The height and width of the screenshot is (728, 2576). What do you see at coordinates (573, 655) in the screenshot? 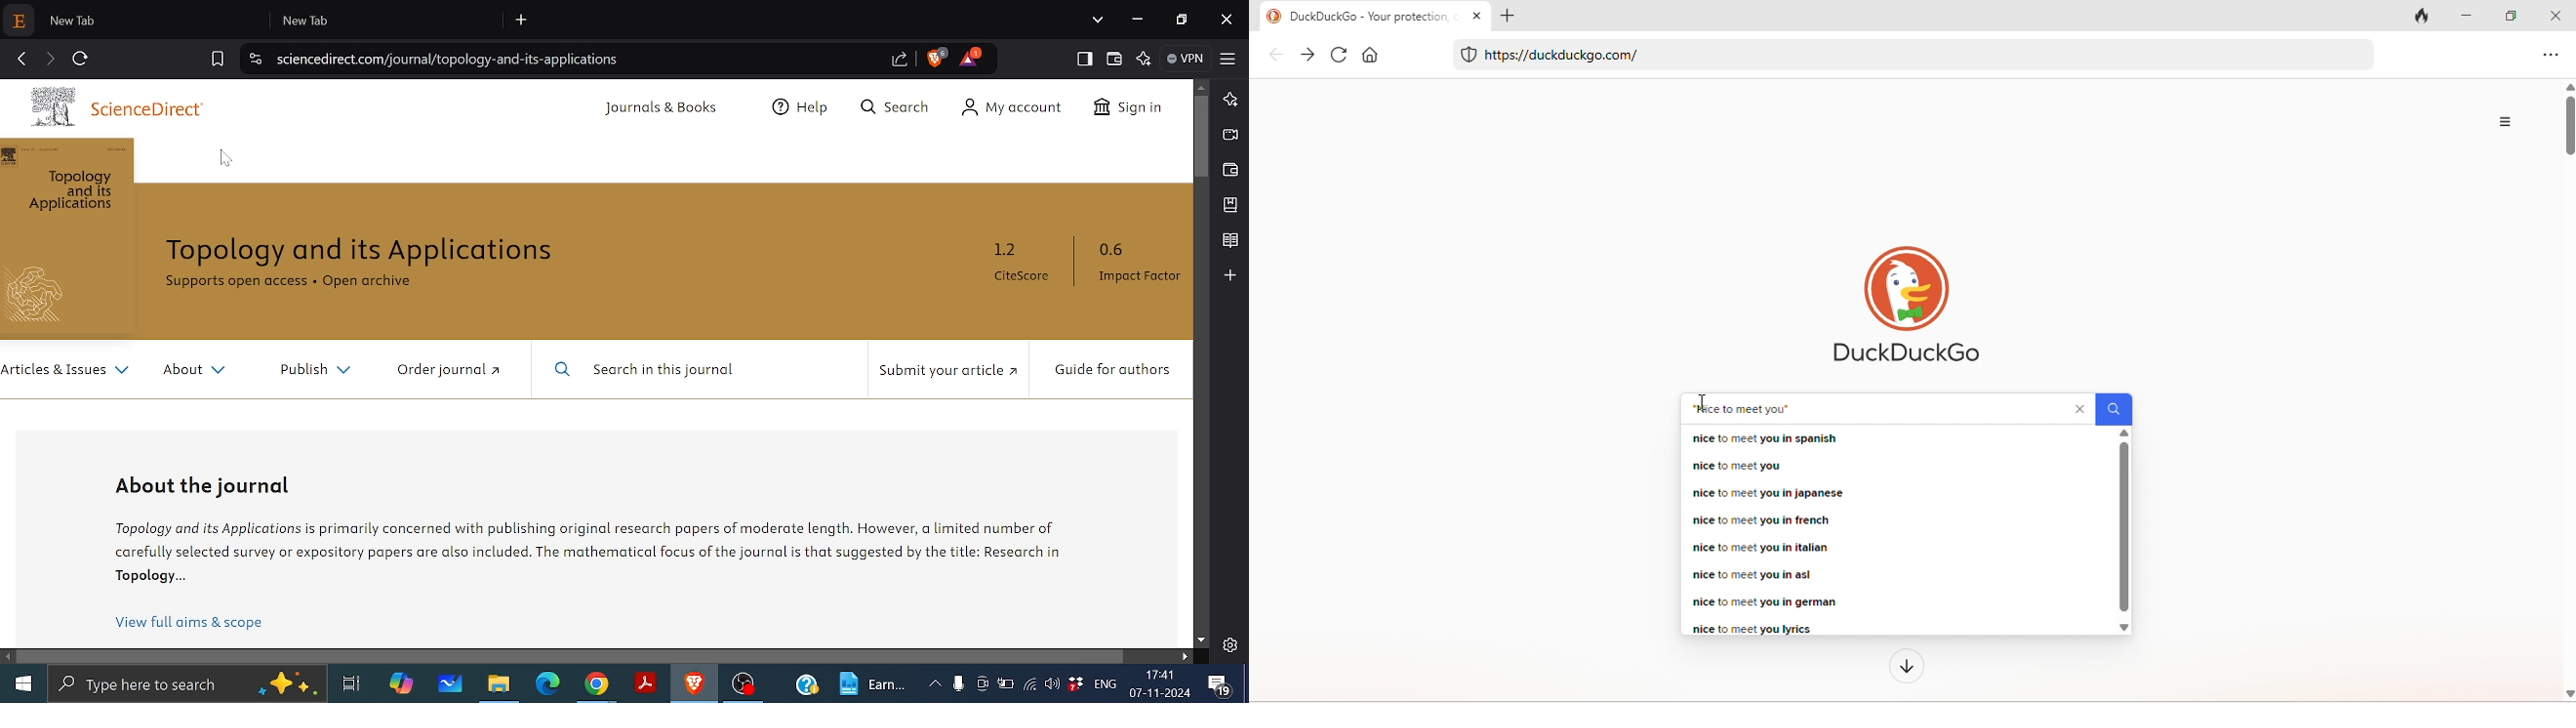
I see `horizontal sidebar` at bounding box center [573, 655].